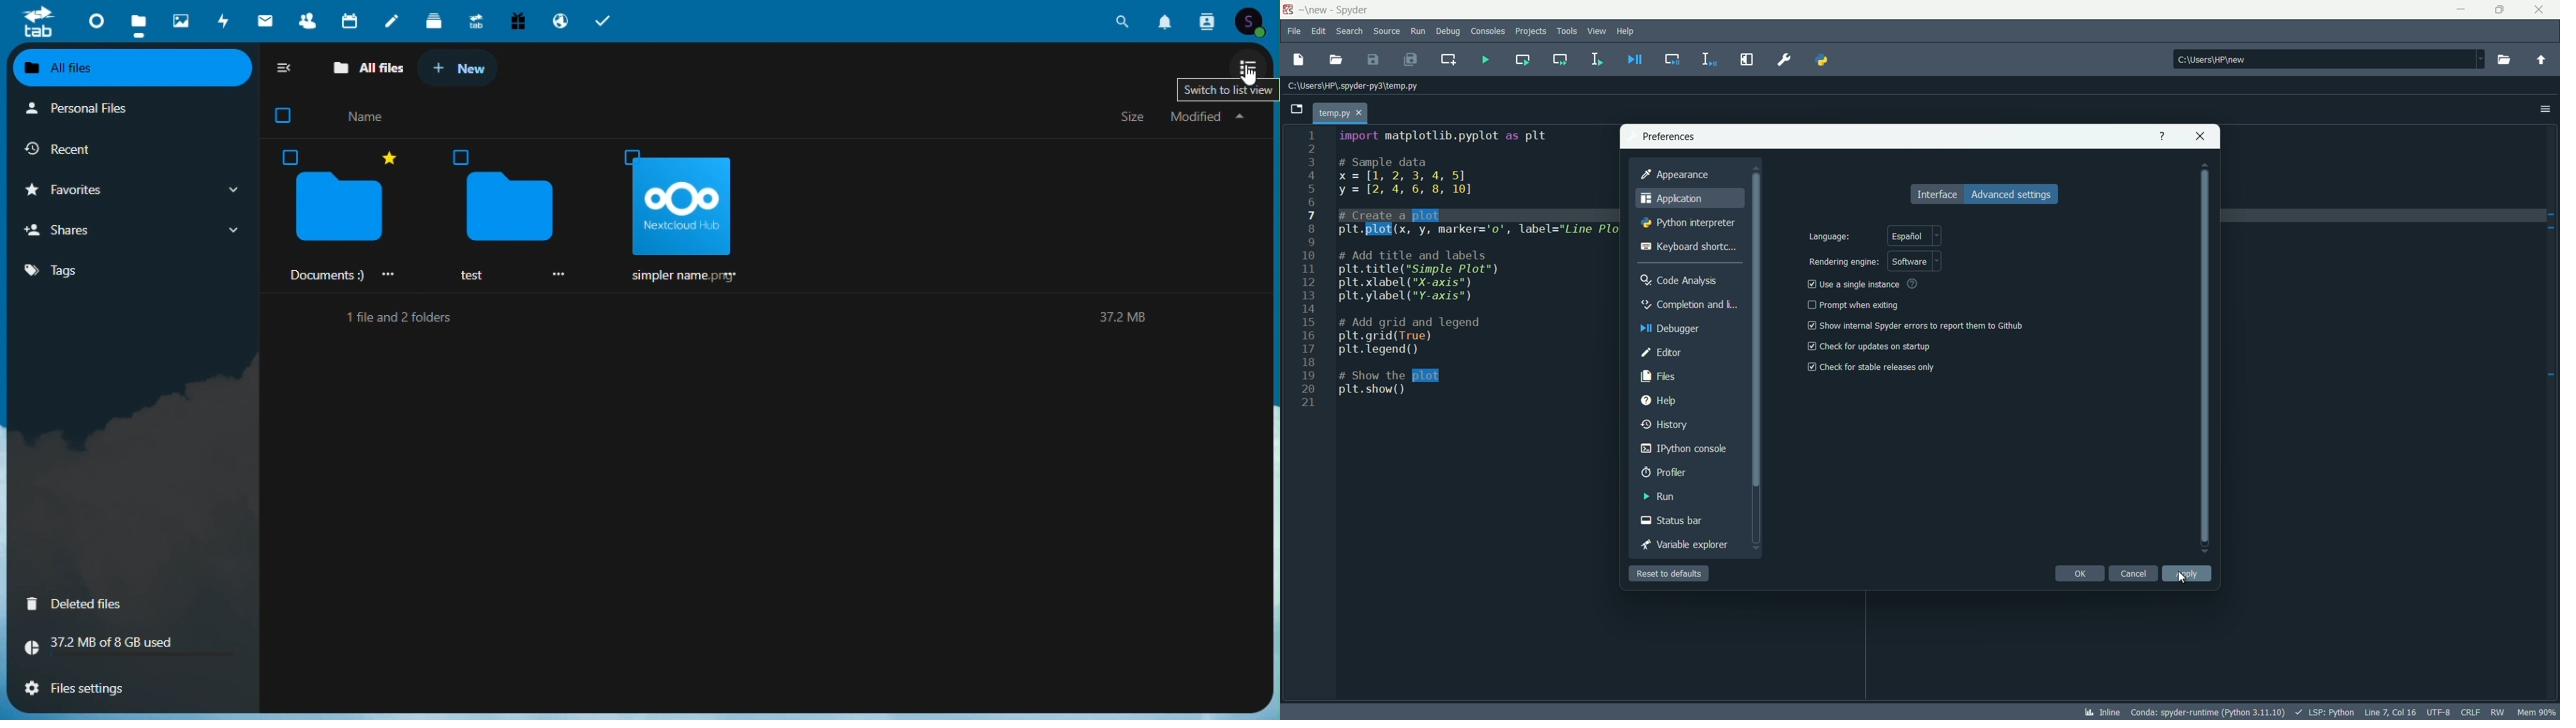 The width and height of the screenshot is (2576, 728). What do you see at coordinates (1293, 111) in the screenshot?
I see `browse tabs` at bounding box center [1293, 111].